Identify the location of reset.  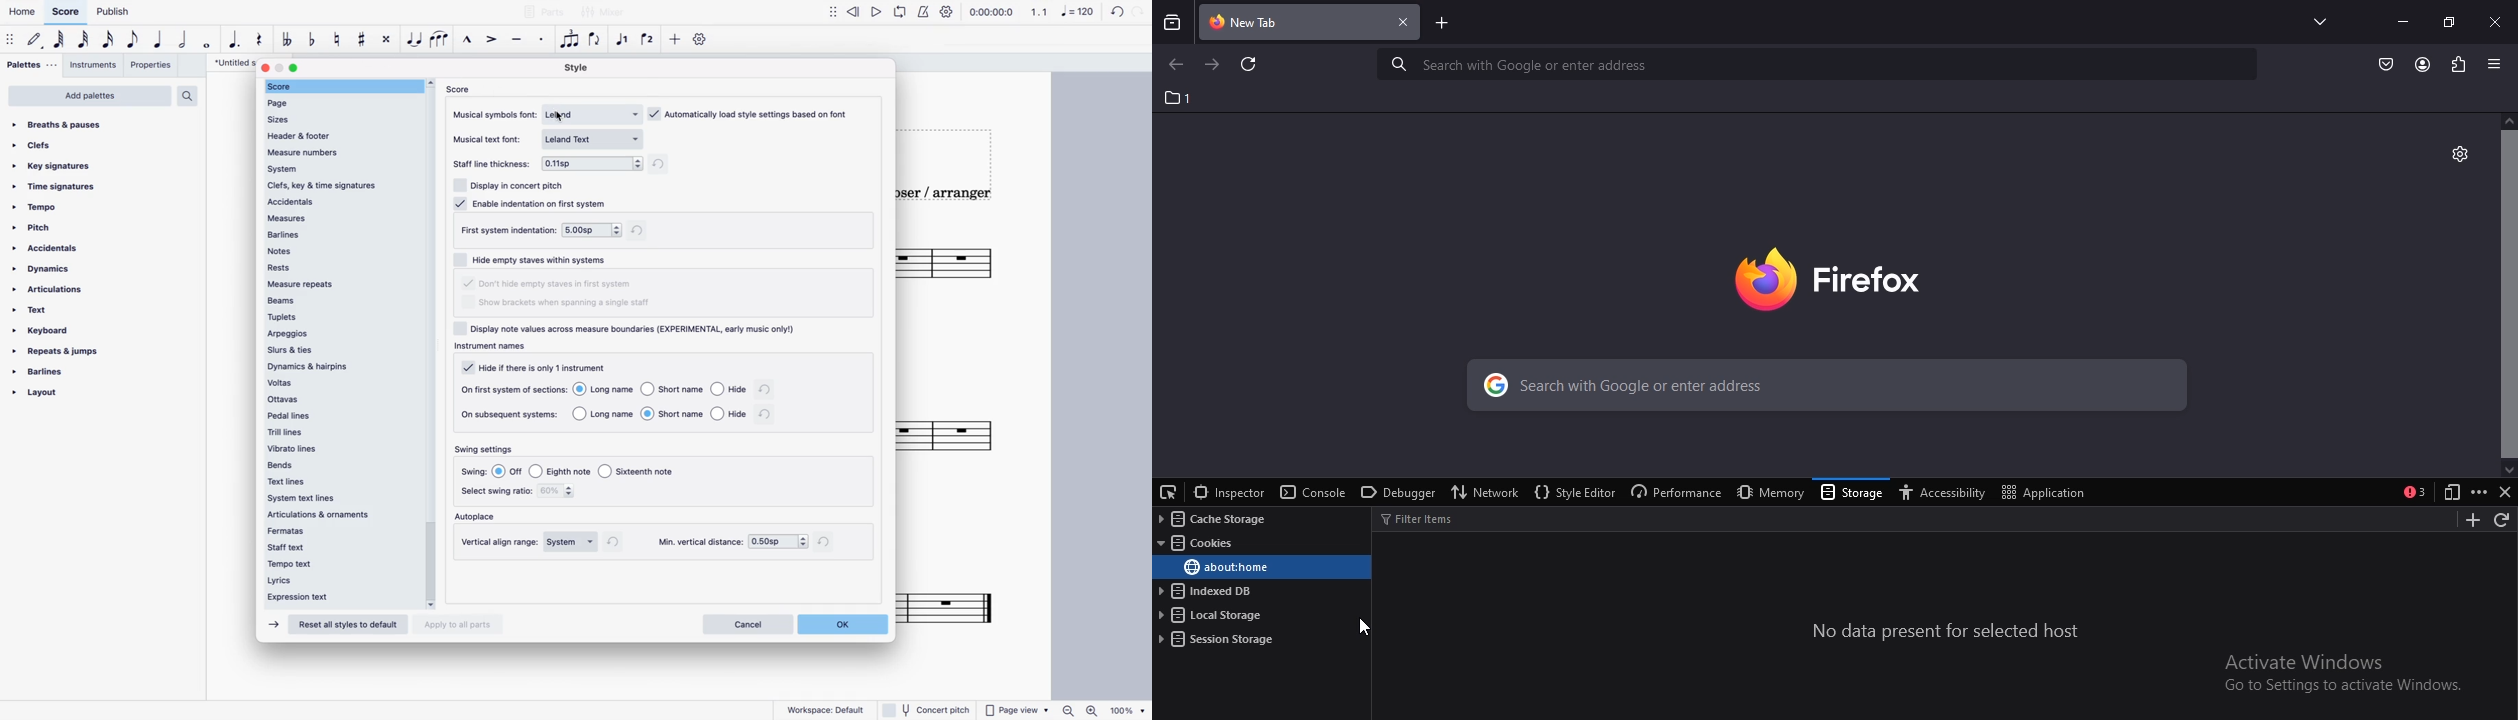
(351, 625).